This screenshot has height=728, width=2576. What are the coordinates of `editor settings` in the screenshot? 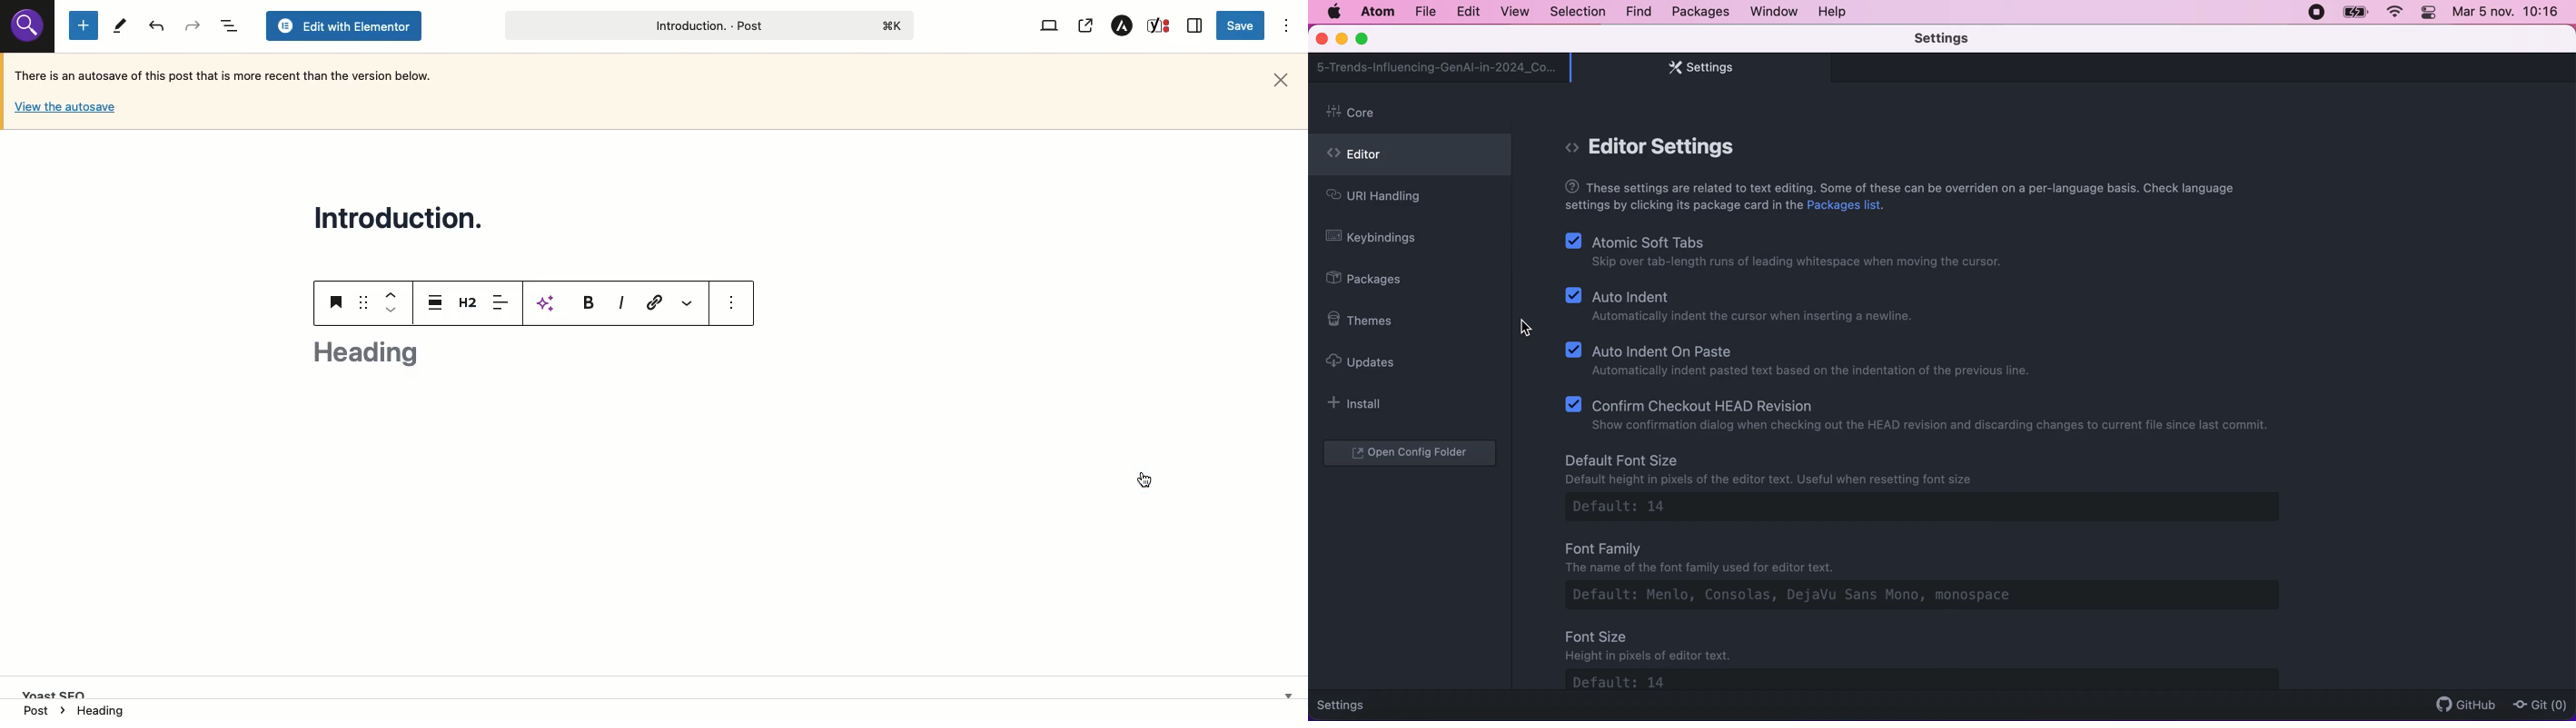 It's located at (1668, 147).